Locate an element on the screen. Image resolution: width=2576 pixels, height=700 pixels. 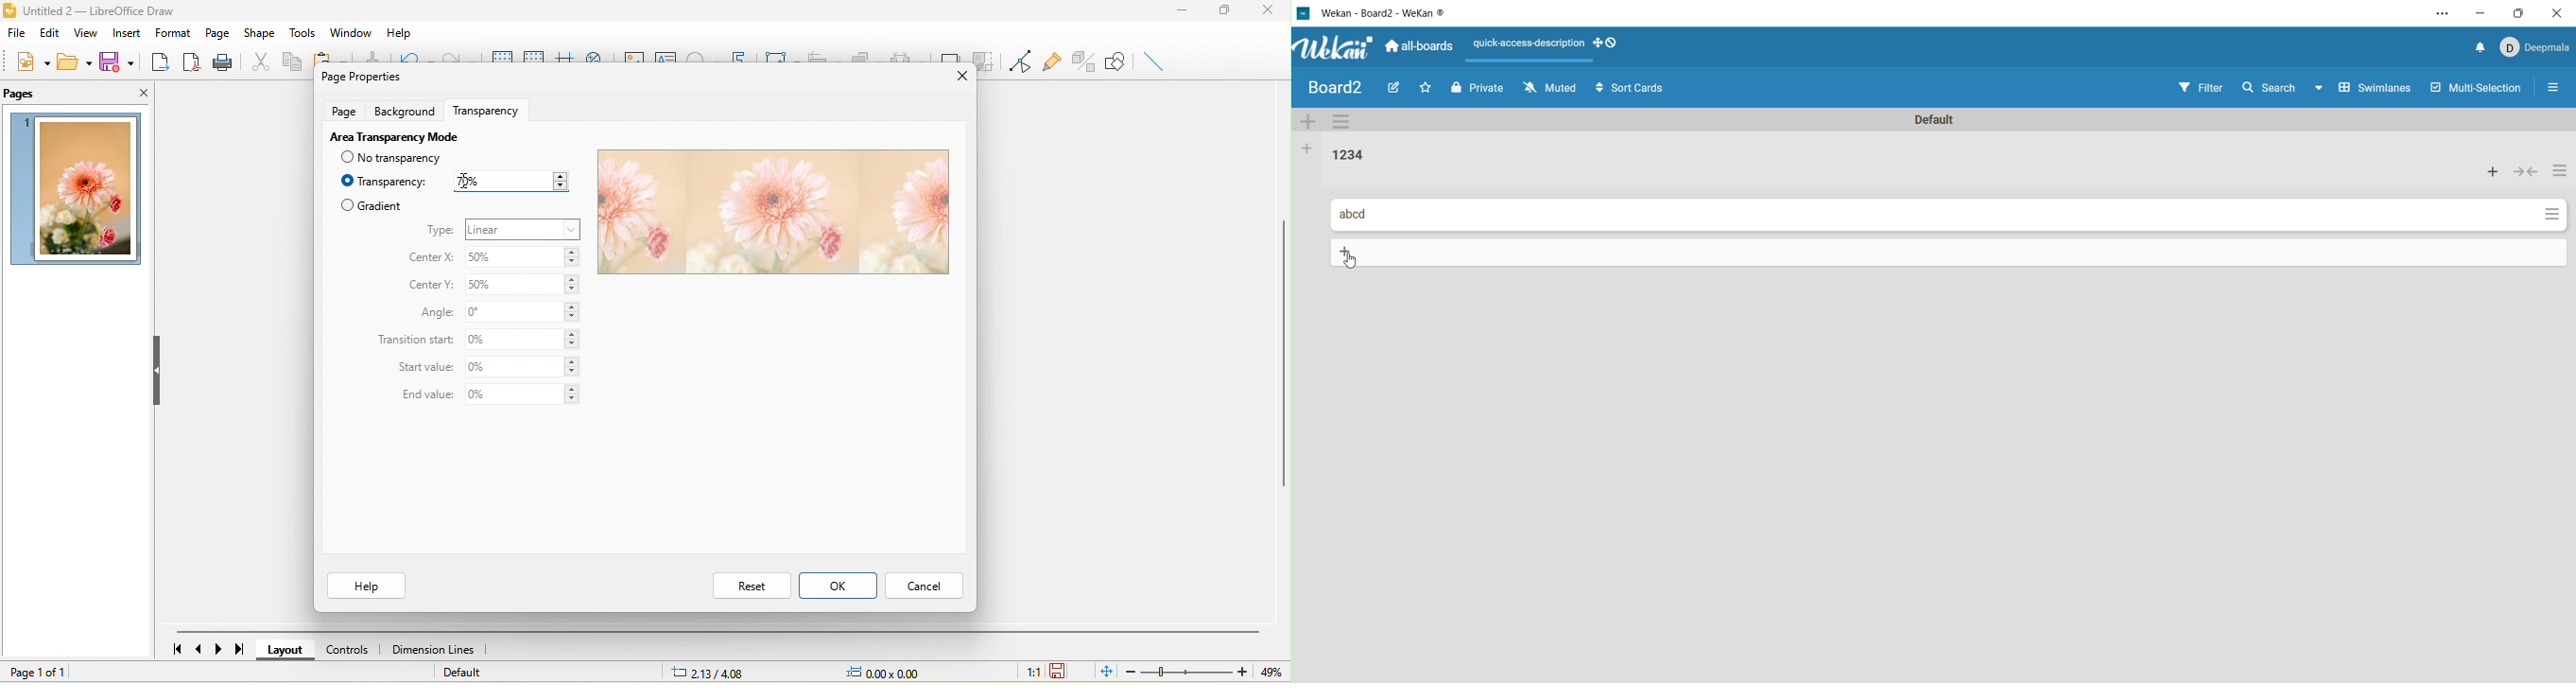
title is located at coordinates (96, 12).